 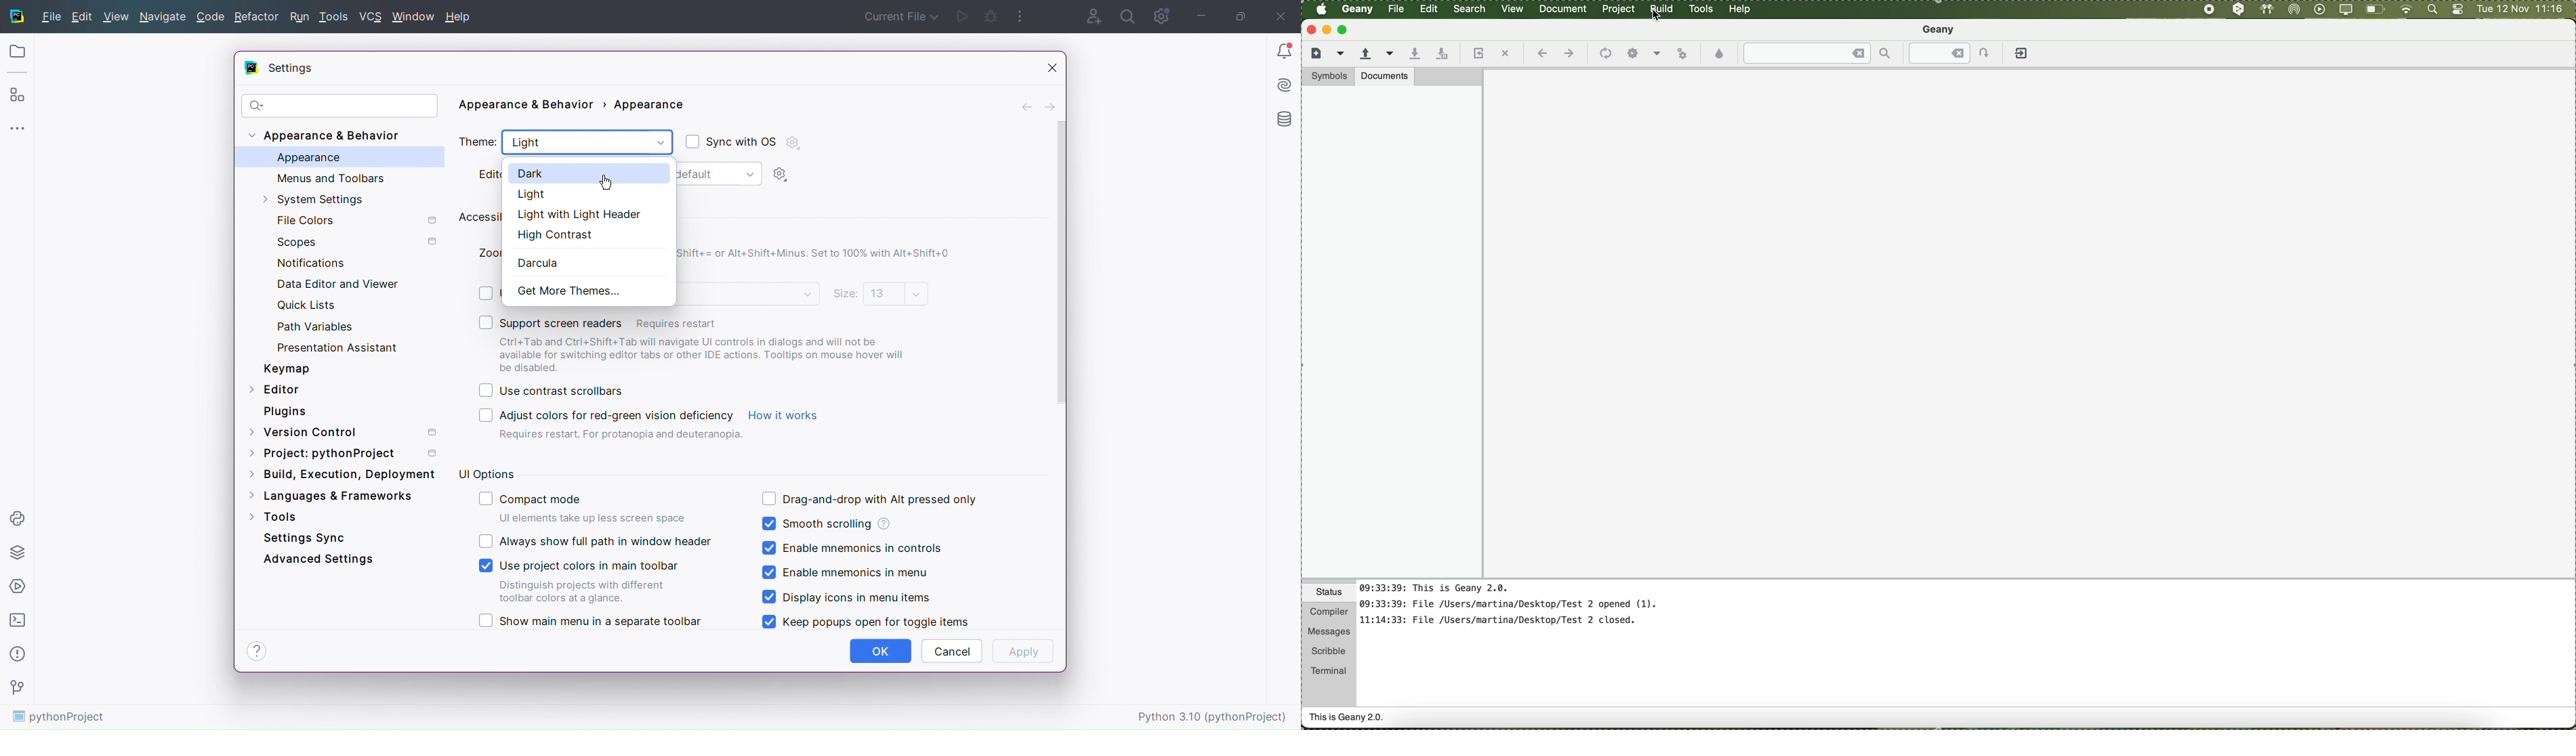 What do you see at coordinates (1701, 9) in the screenshot?
I see `tools` at bounding box center [1701, 9].